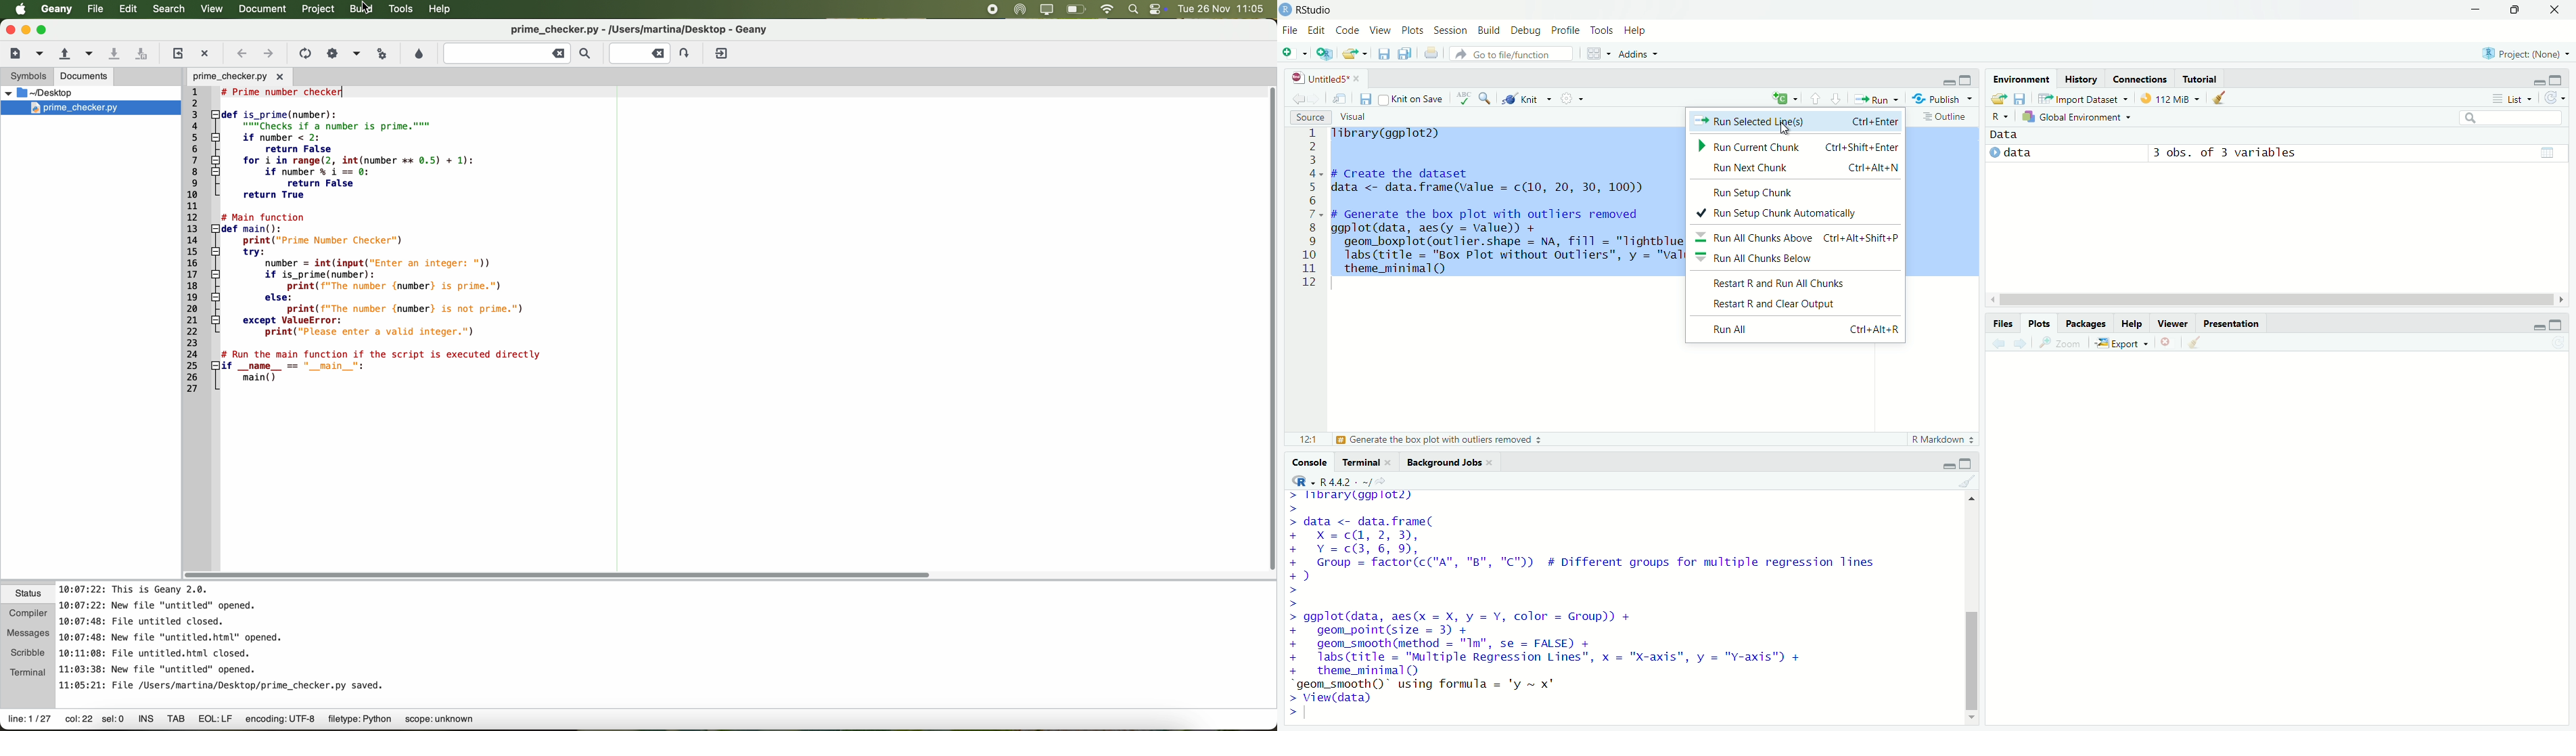  What do you see at coordinates (1602, 30) in the screenshot?
I see `Tools` at bounding box center [1602, 30].